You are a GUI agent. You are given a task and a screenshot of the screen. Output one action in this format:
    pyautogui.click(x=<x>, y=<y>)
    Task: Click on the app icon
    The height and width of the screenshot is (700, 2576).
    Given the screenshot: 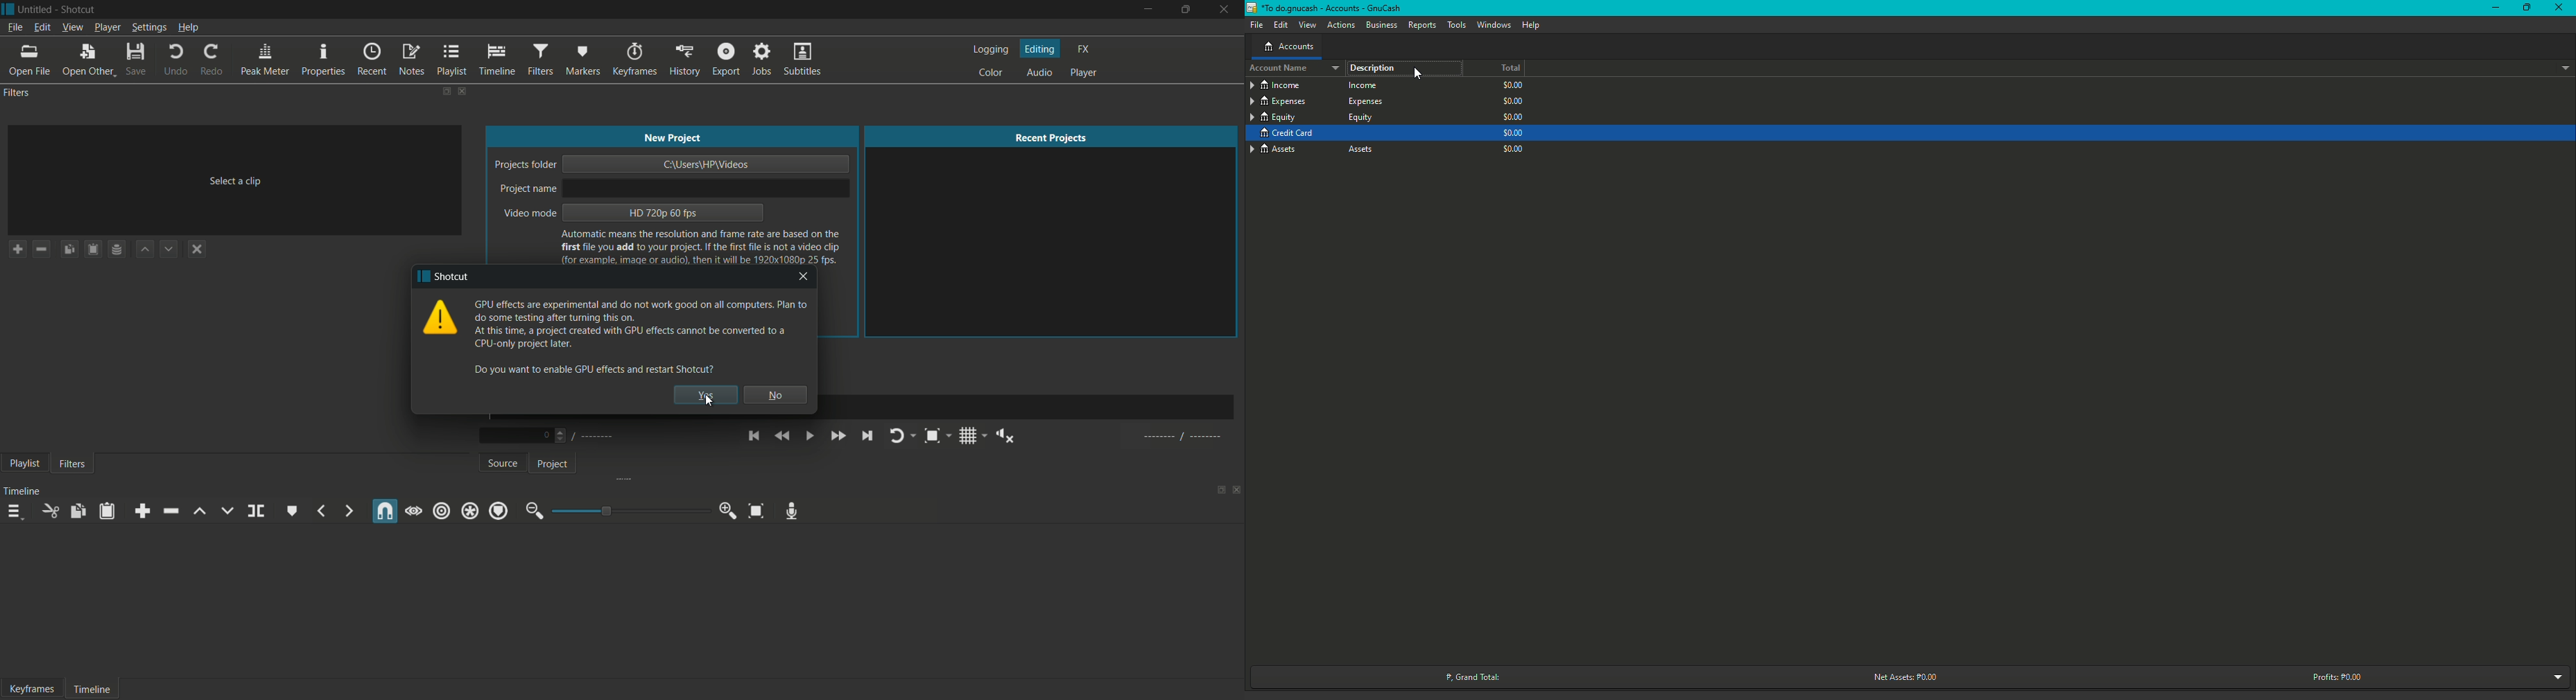 What is the action you would take?
    pyautogui.click(x=8, y=8)
    